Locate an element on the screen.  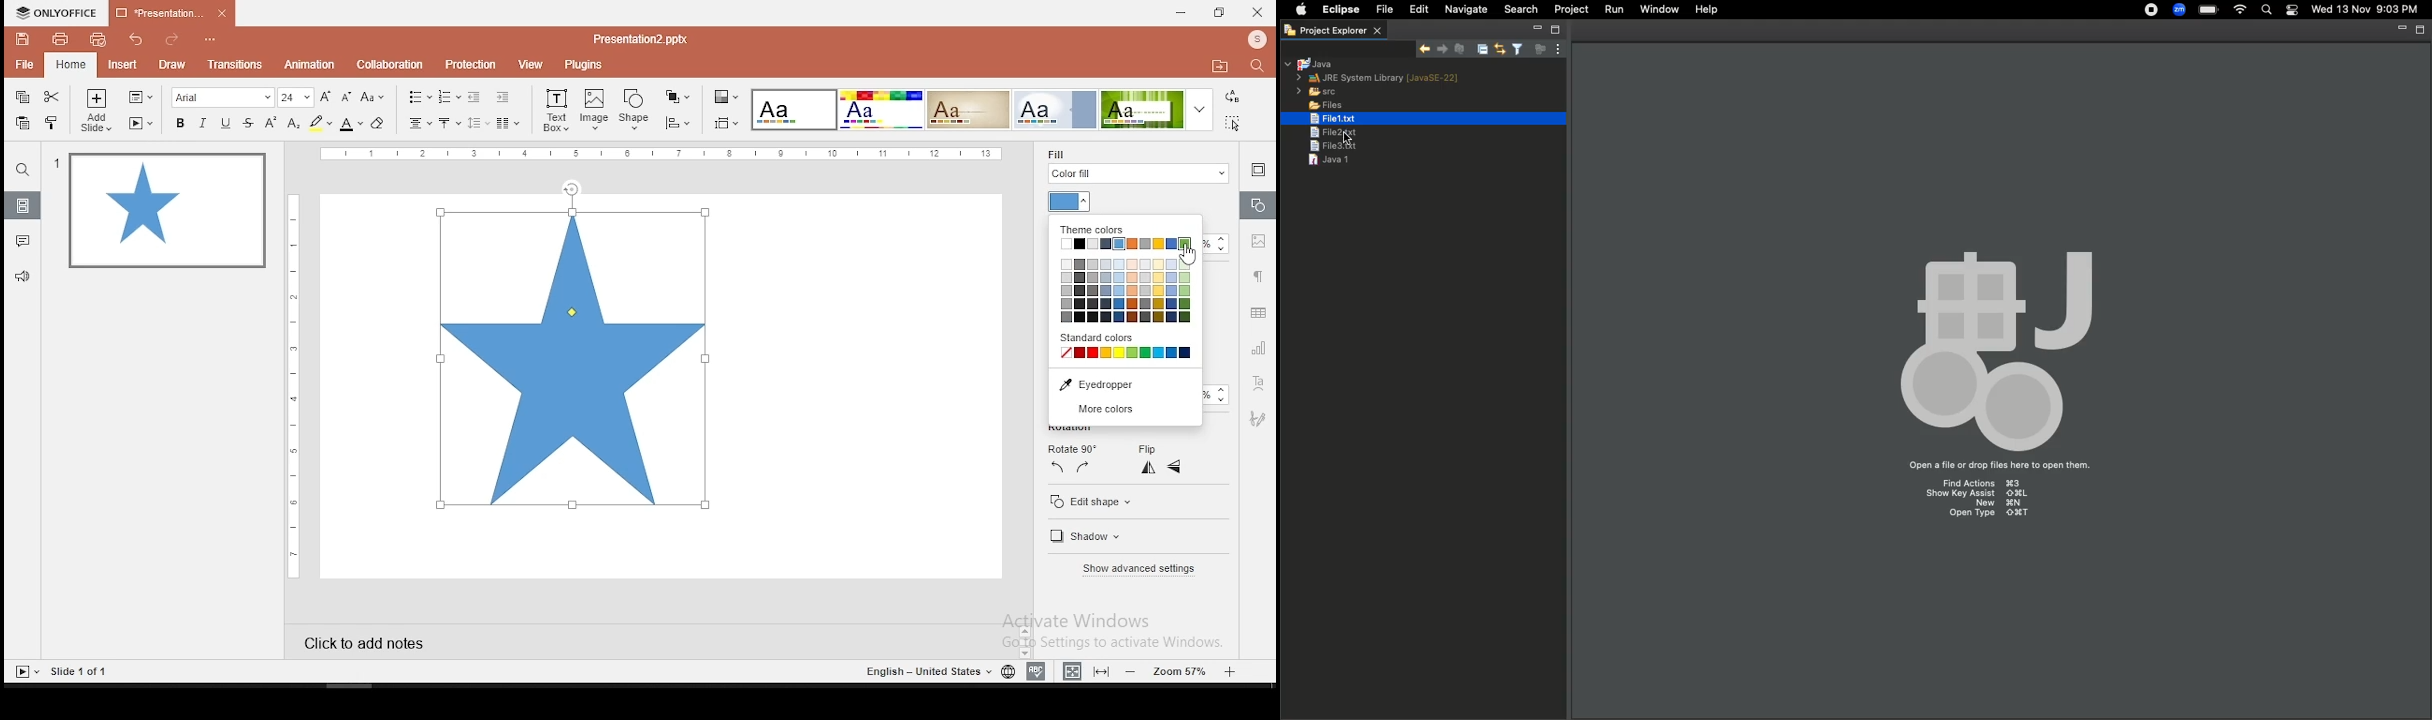
 is located at coordinates (1256, 419).